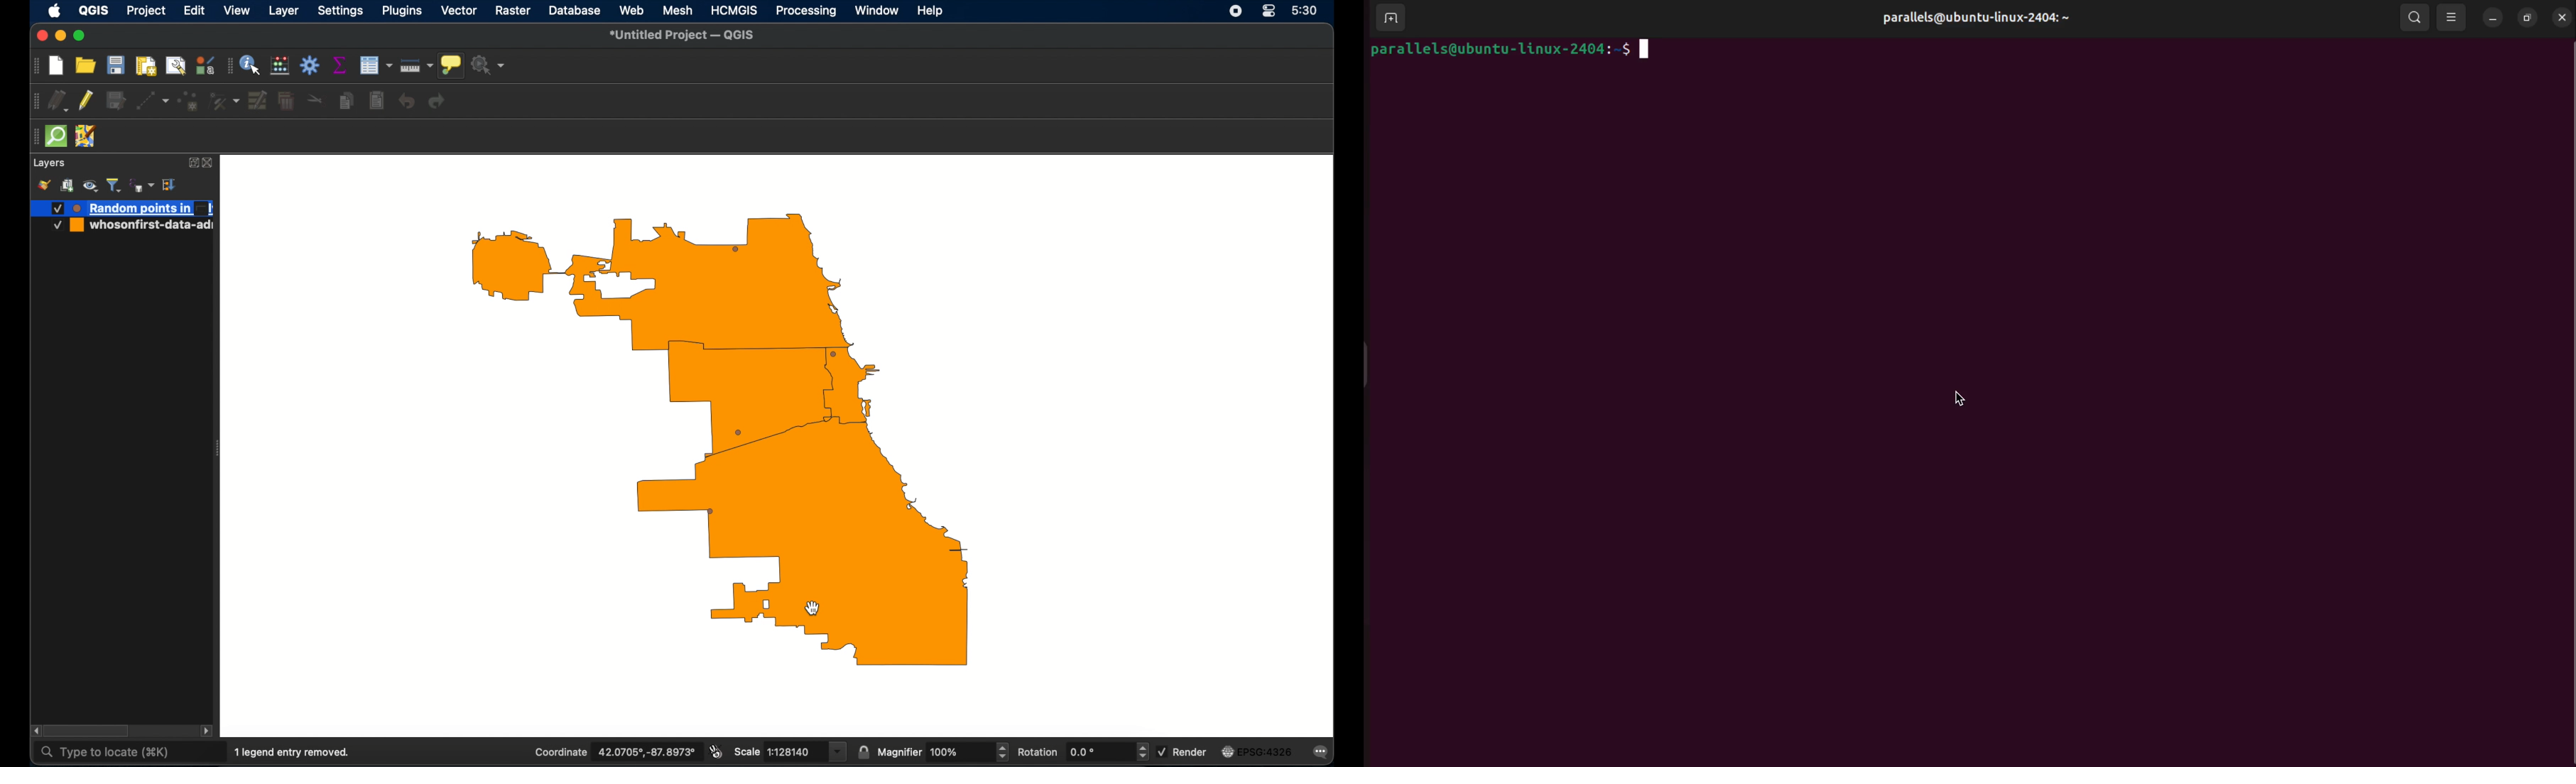 This screenshot has height=784, width=2576. Describe the element at coordinates (1322, 753) in the screenshot. I see `messages` at that location.